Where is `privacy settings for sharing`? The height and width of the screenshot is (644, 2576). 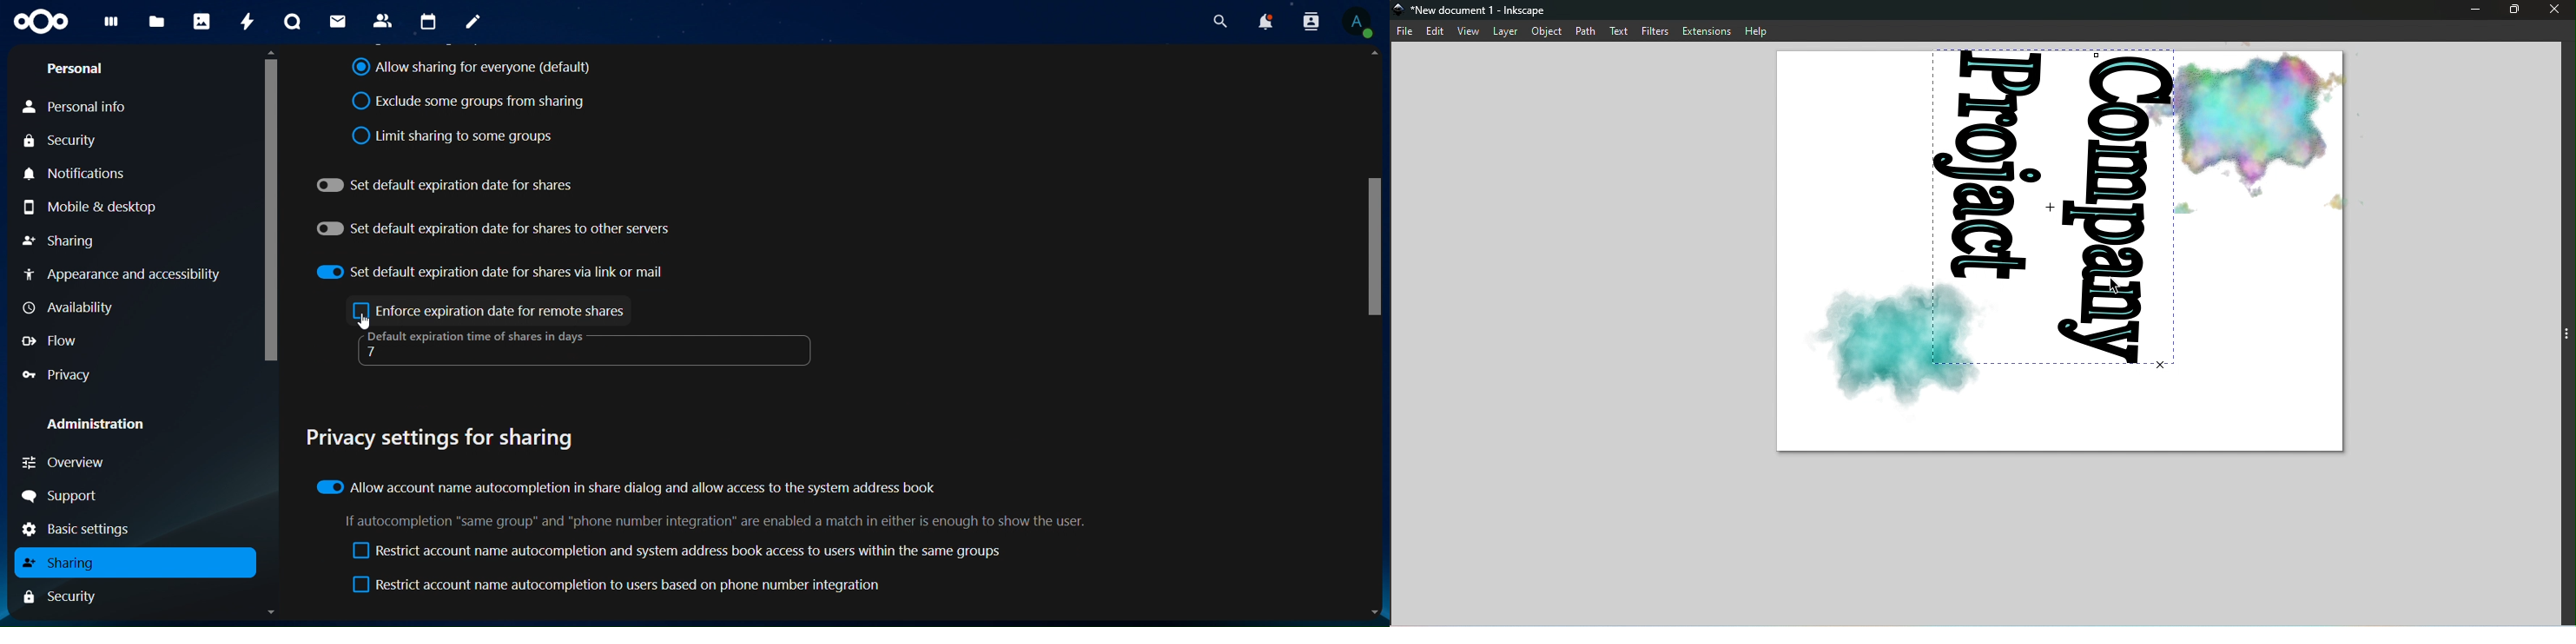 privacy settings for sharing is located at coordinates (449, 435).